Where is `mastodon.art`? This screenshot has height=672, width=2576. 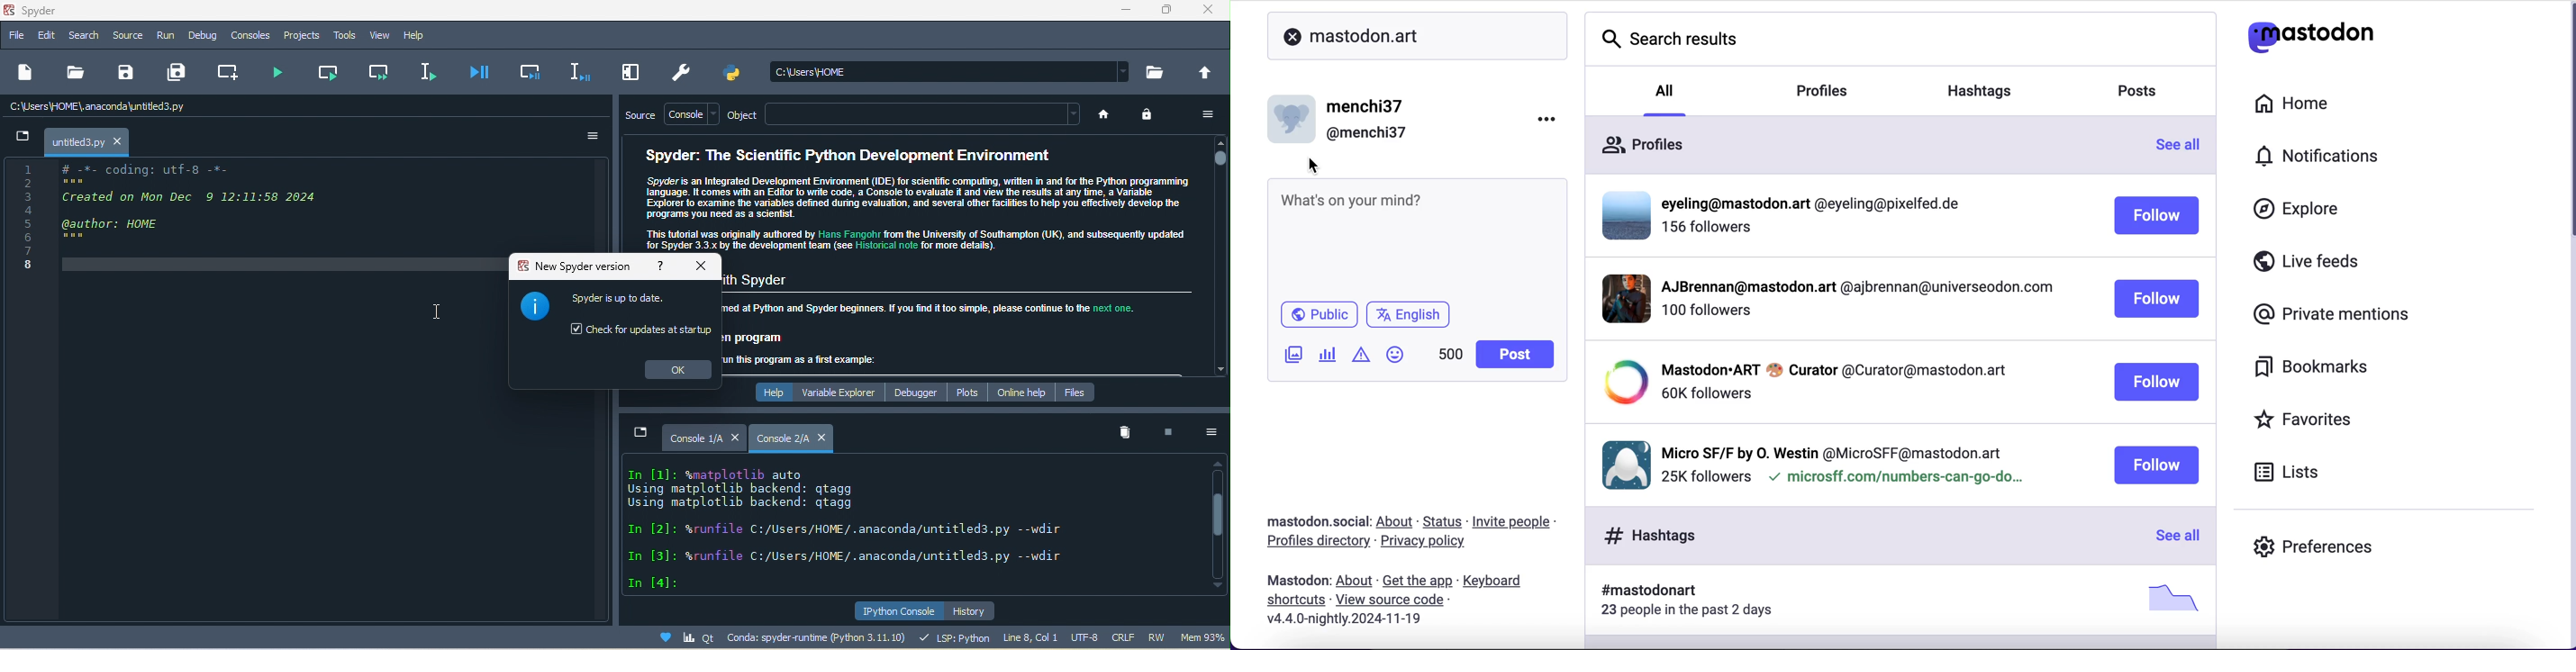
mastodon.art is located at coordinates (1356, 36).